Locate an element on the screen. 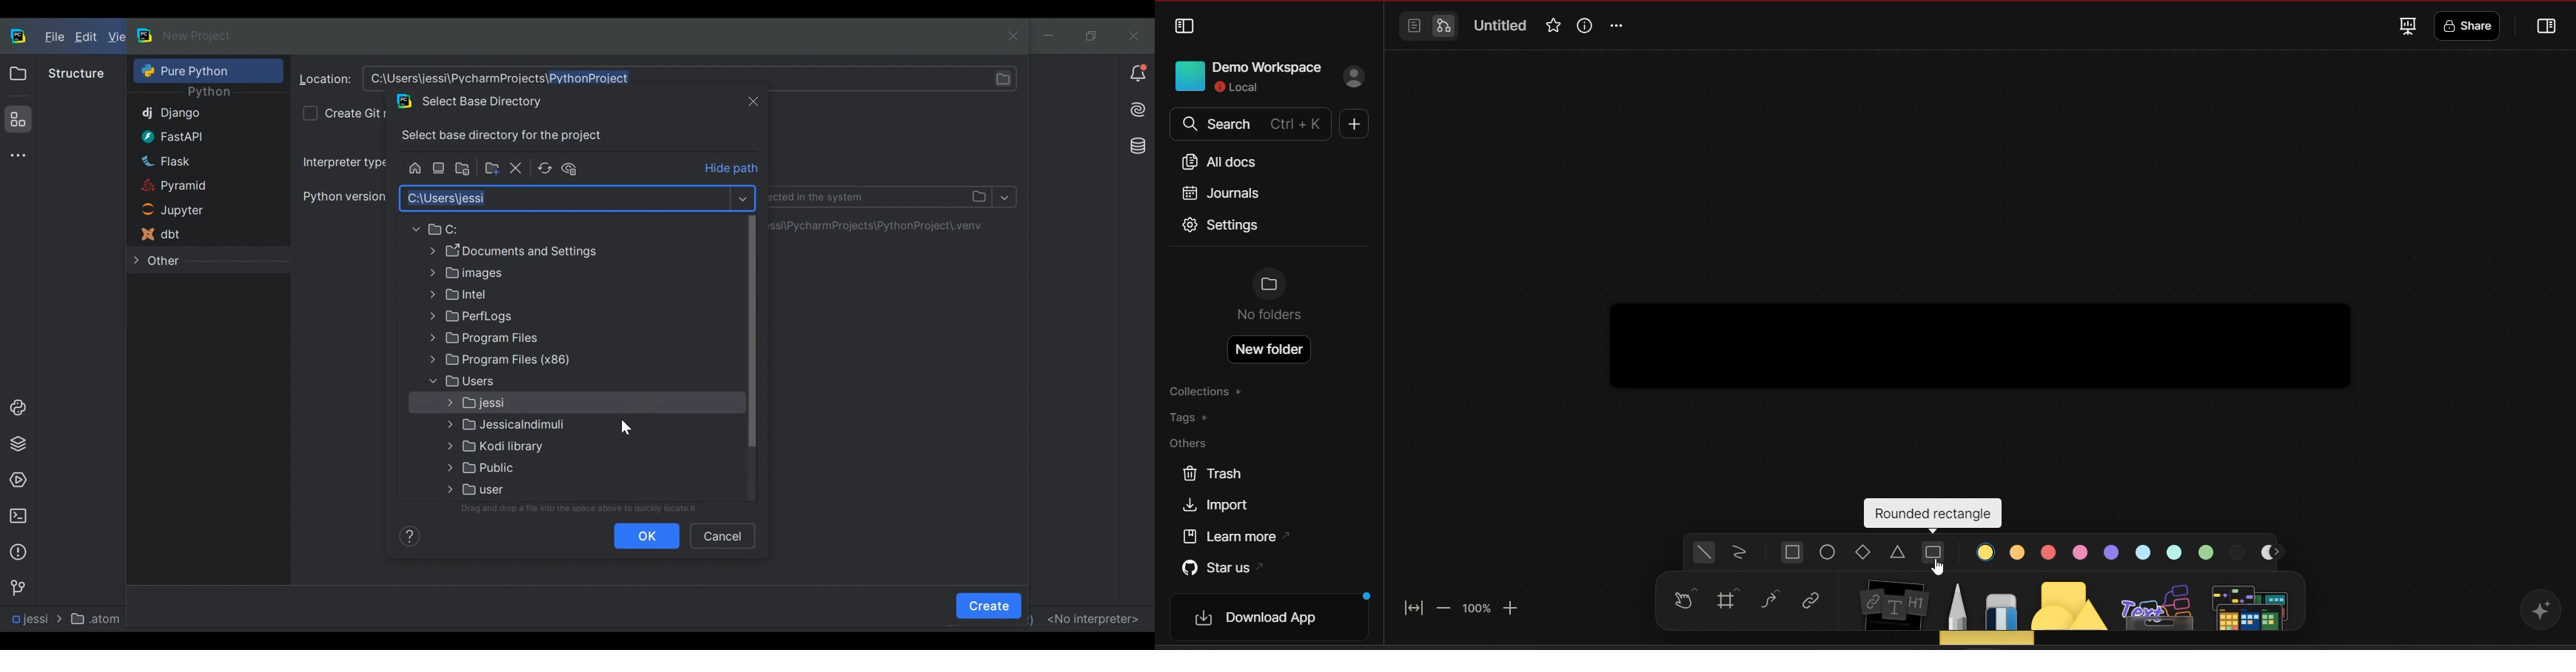  Problem is located at coordinates (17, 552).